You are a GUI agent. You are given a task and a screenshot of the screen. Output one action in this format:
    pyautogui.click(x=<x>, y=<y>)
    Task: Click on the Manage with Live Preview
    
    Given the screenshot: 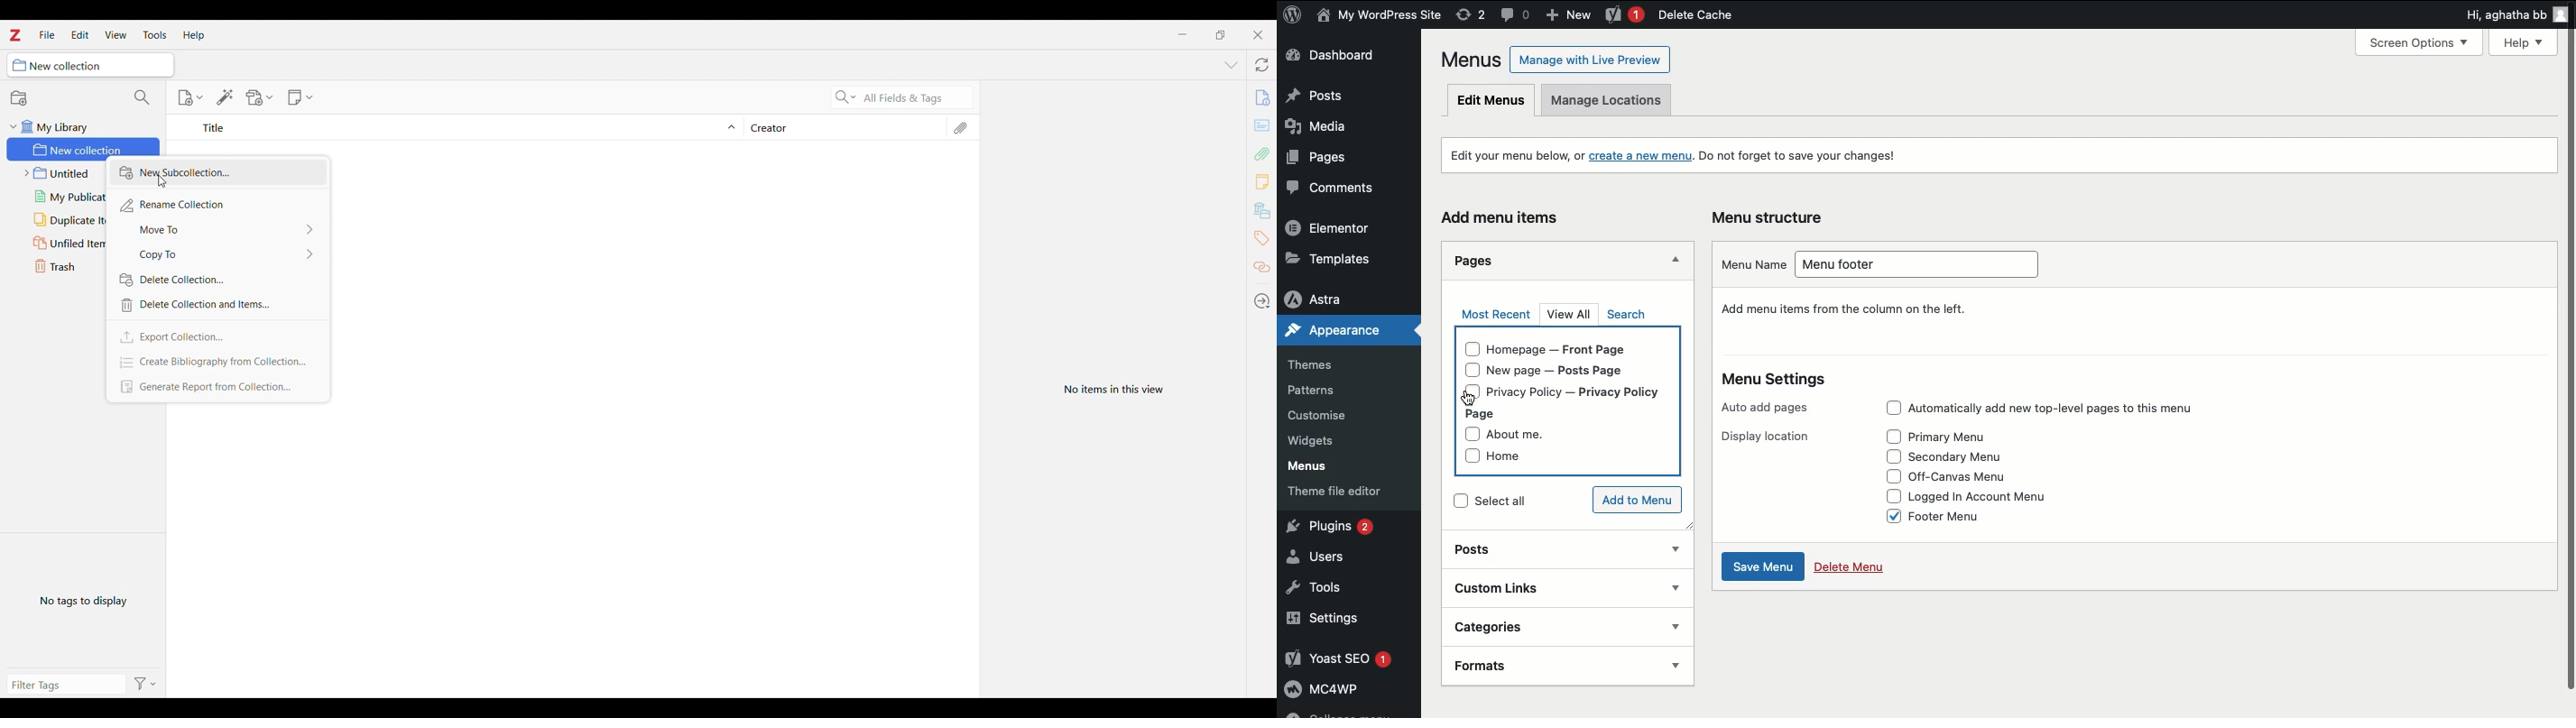 What is the action you would take?
    pyautogui.click(x=1590, y=59)
    